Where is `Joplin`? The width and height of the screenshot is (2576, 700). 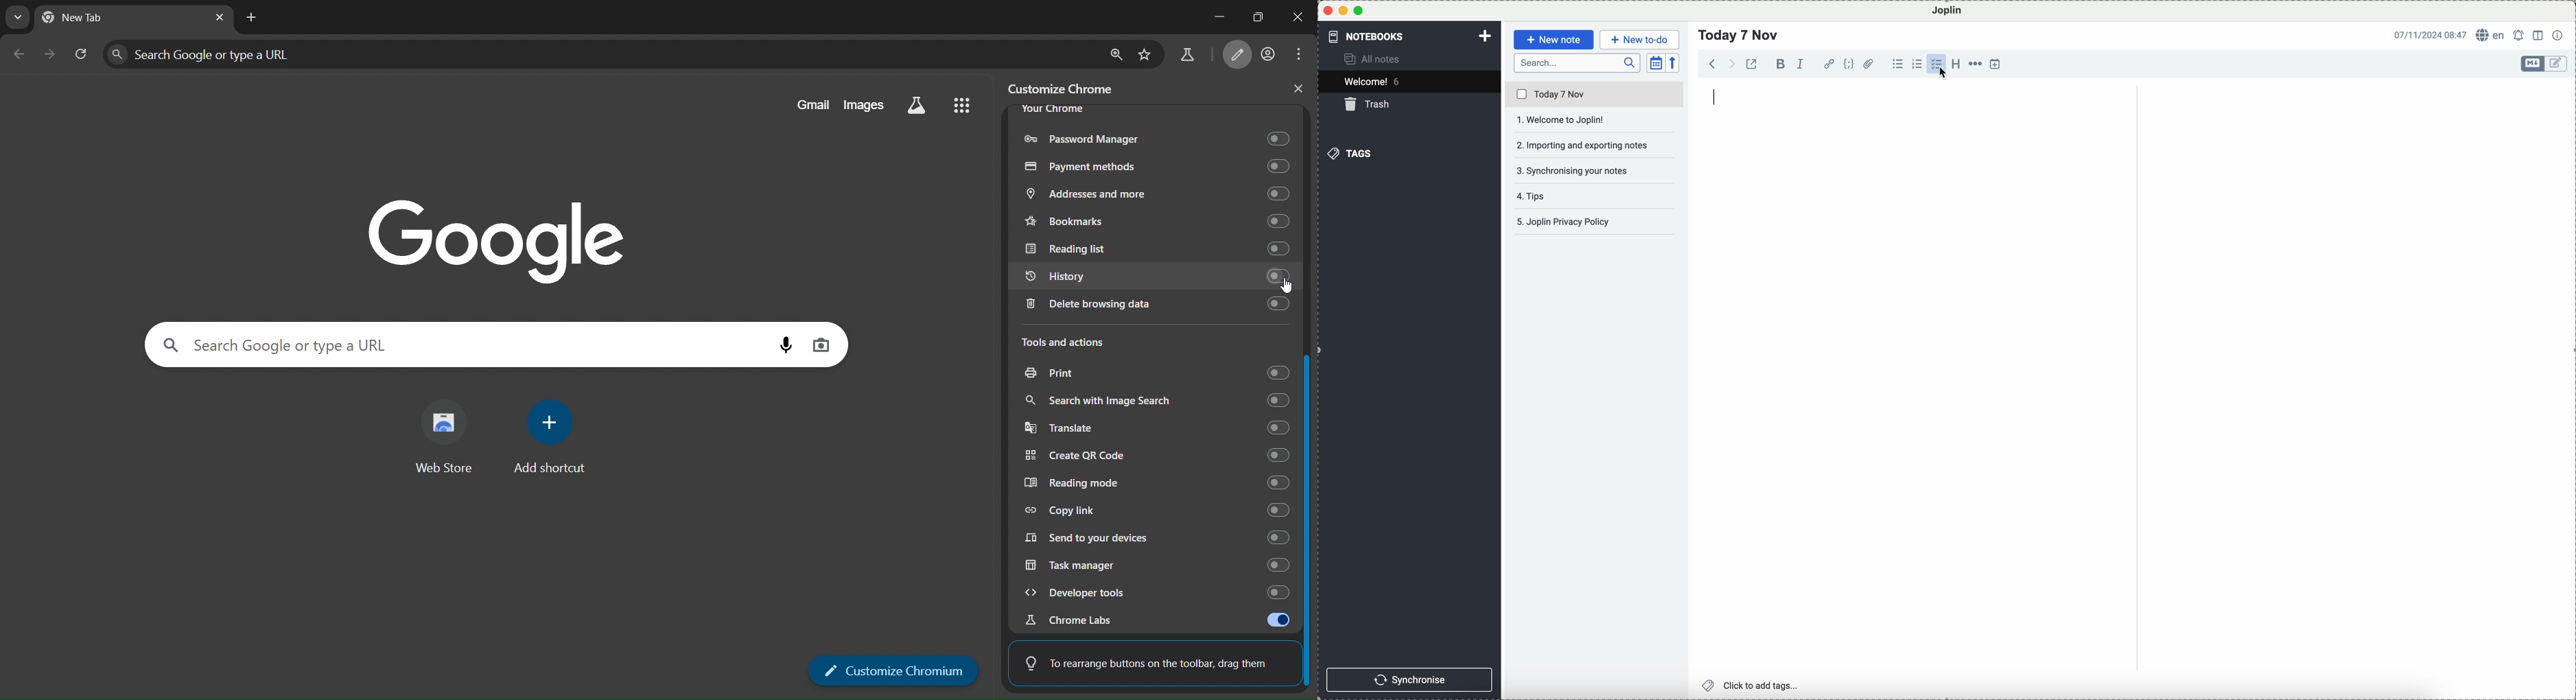 Joplin is located at coordinates (1948, 11).